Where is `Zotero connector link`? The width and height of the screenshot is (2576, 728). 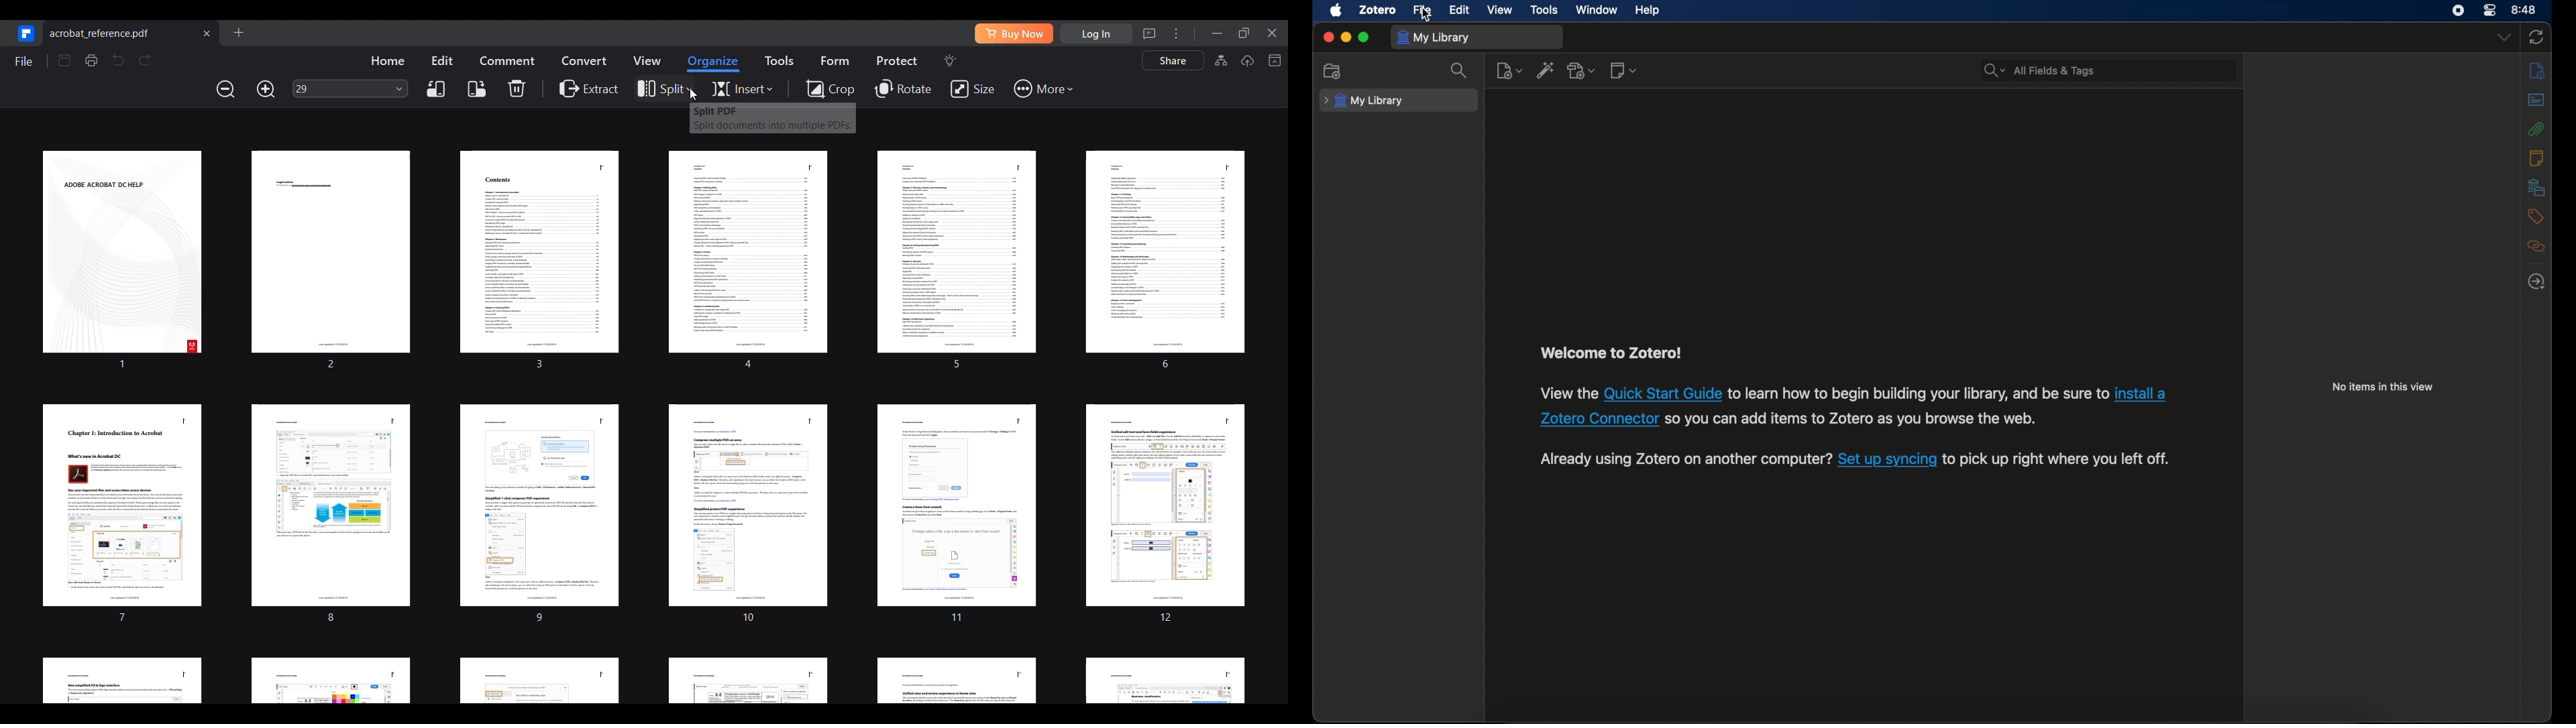
Zotero connector link is located at coordinates (2143, 394).